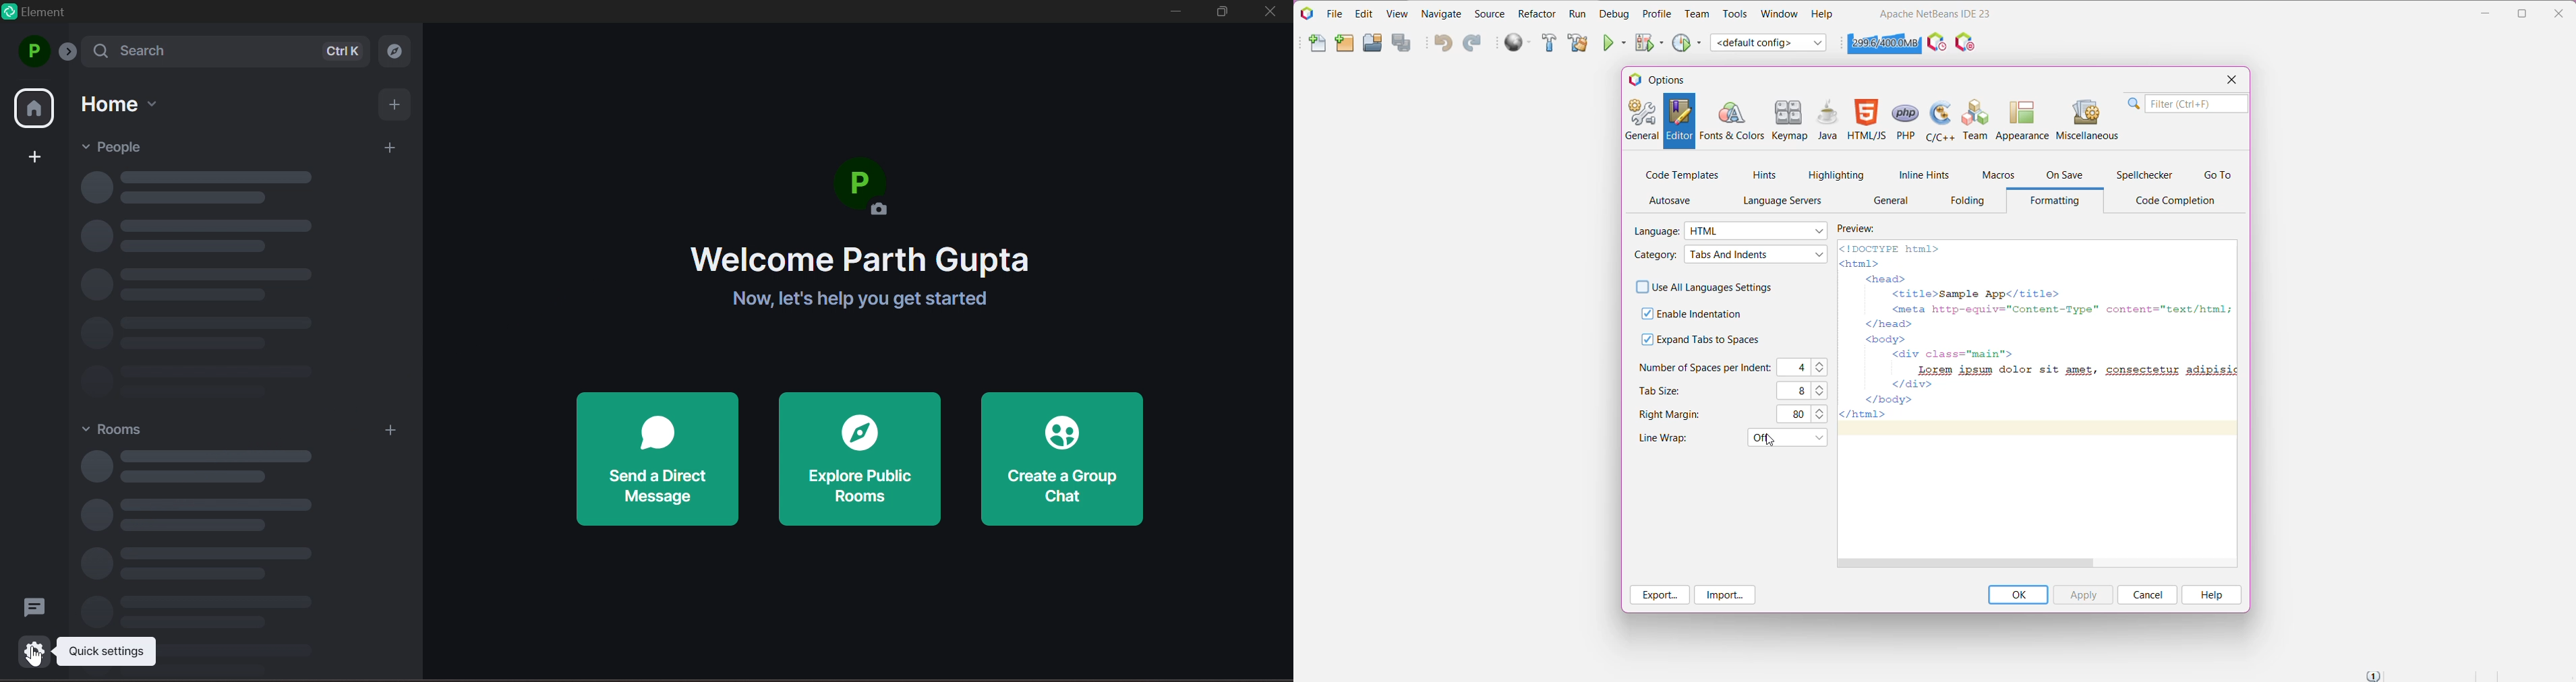 Image resolution: width=2576 pixels, height=700 pixels. Describe the element at coordinates (119, 146) in the screenshot. I see `people` at that location.